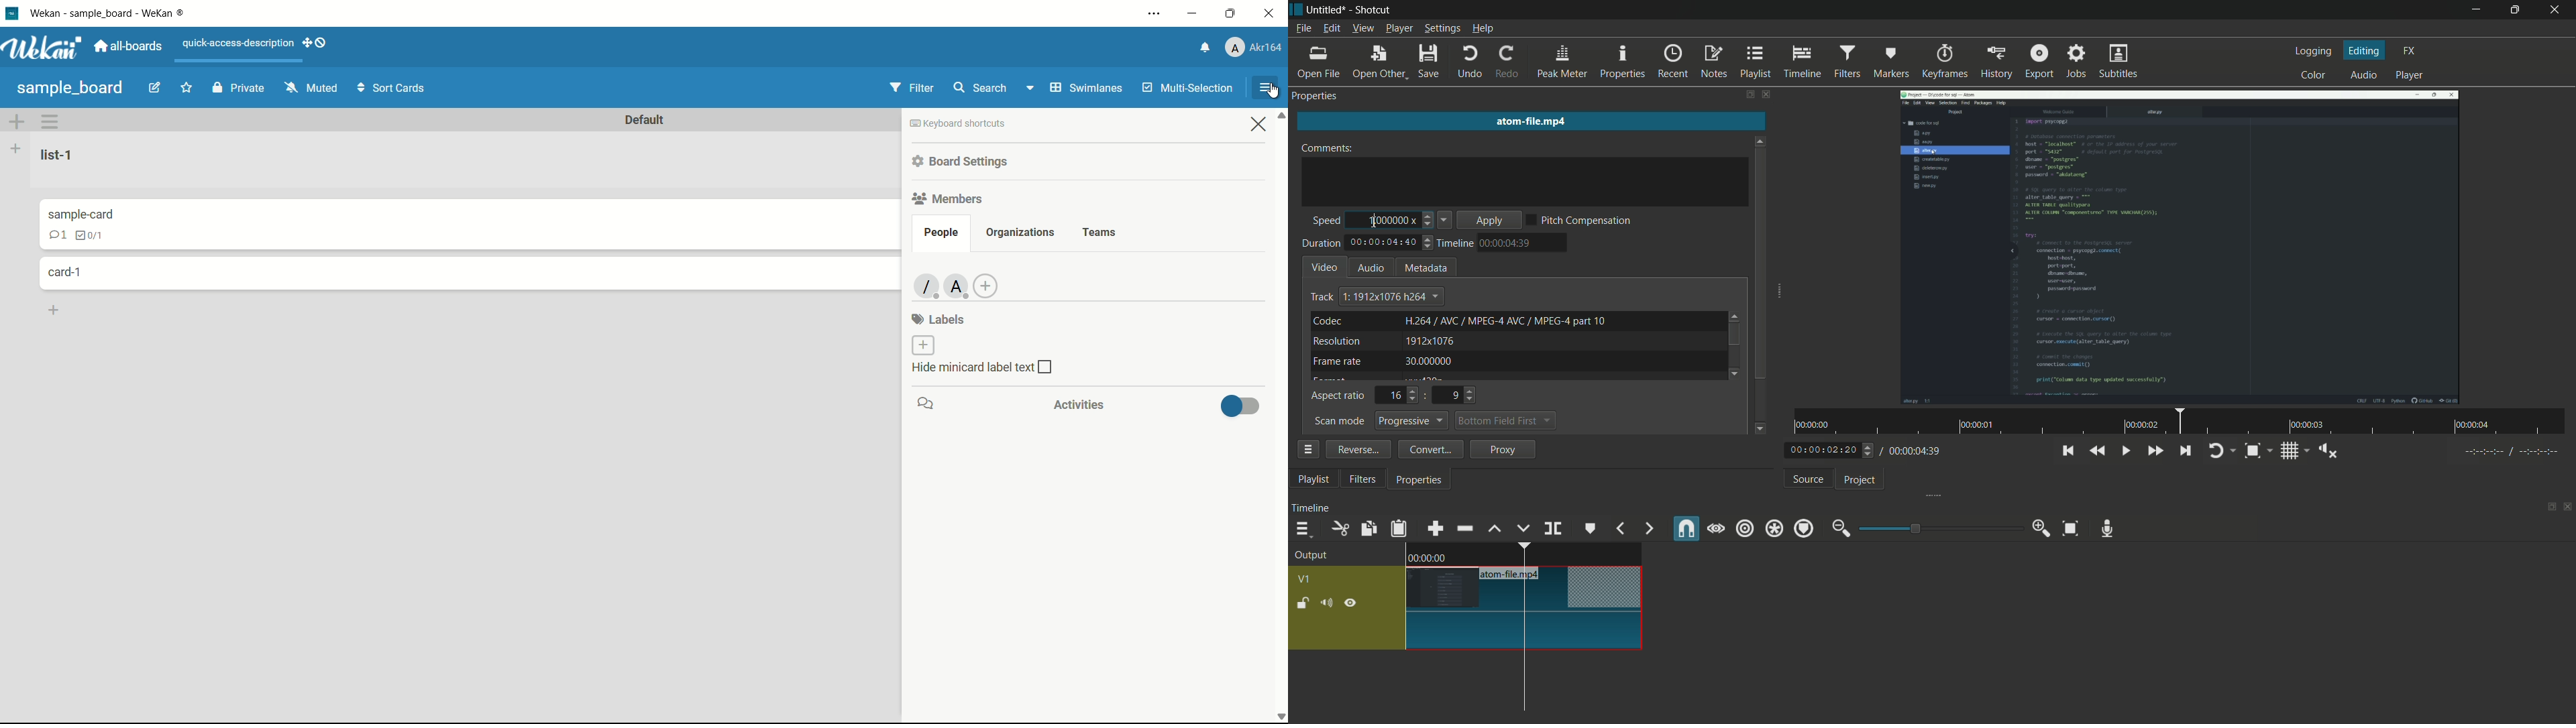 The width and height of the screenshot is (2576, 728). Describe the element at coordinates (1431, 448) in the screenshot. I see `convert` at that location.